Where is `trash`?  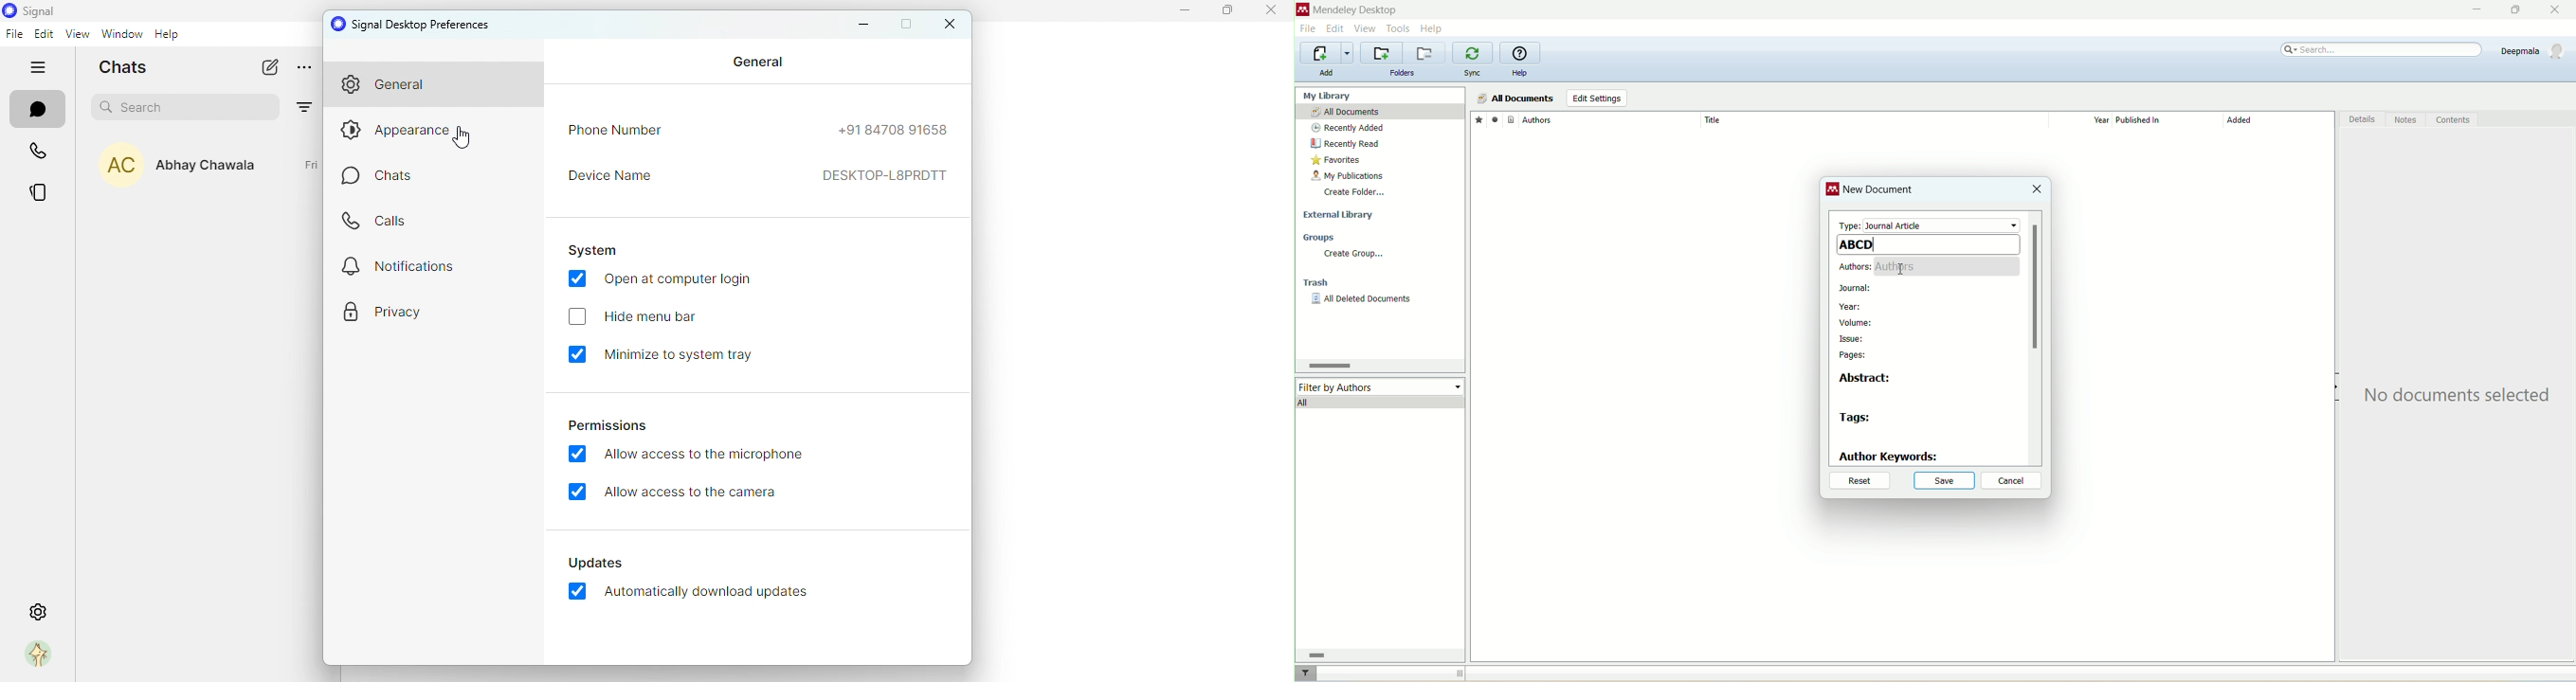
trash is located at coordinates (1318, 284).